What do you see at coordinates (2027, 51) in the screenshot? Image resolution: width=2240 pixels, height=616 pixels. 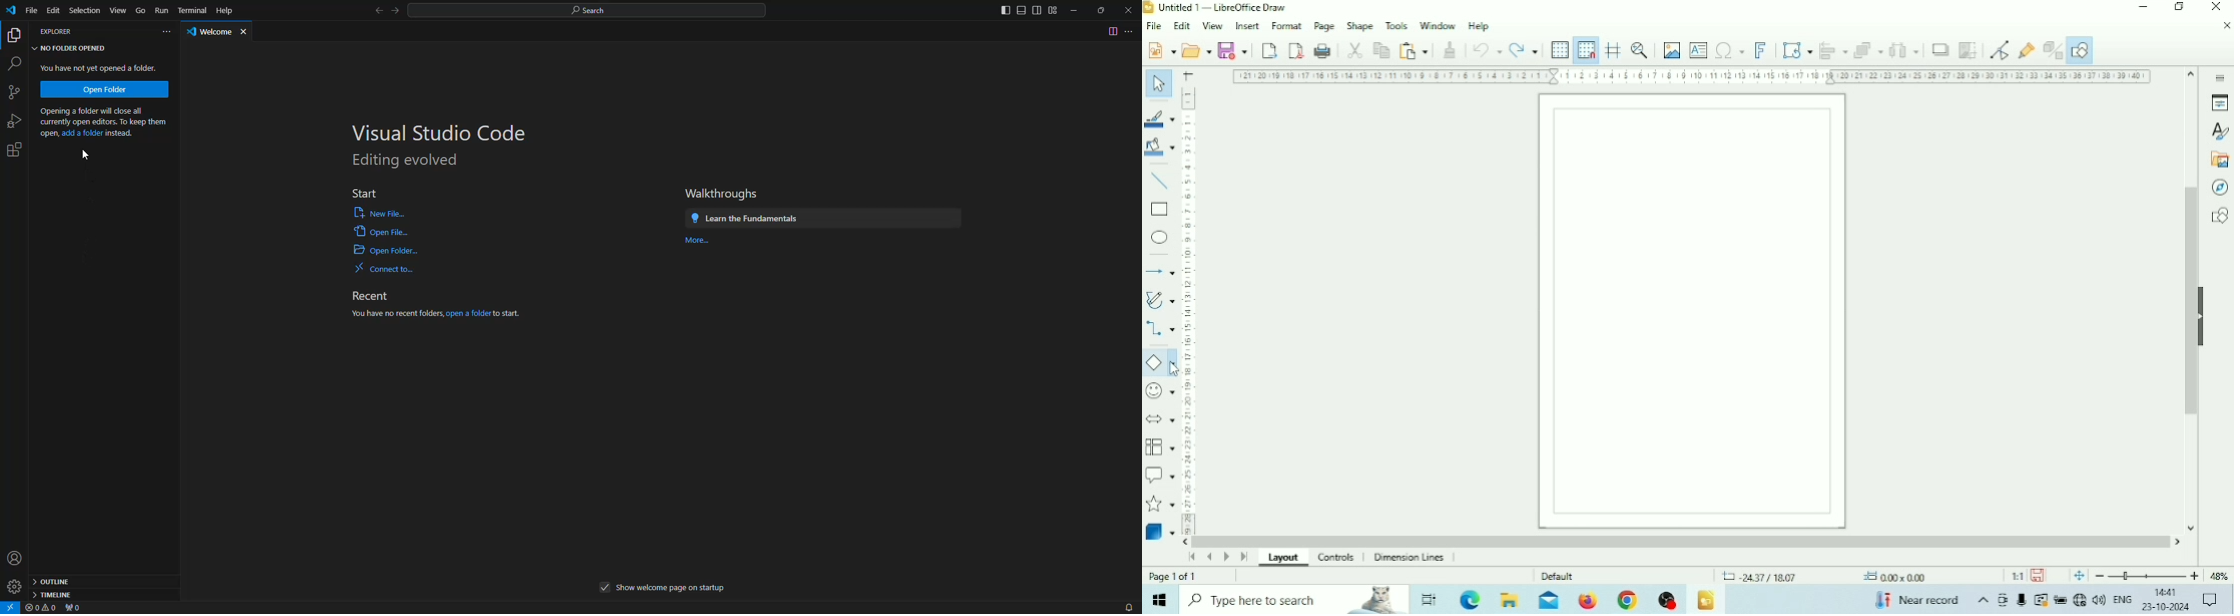 I see `Show Gluepoint Functions` at bounding box center [2027, 51].